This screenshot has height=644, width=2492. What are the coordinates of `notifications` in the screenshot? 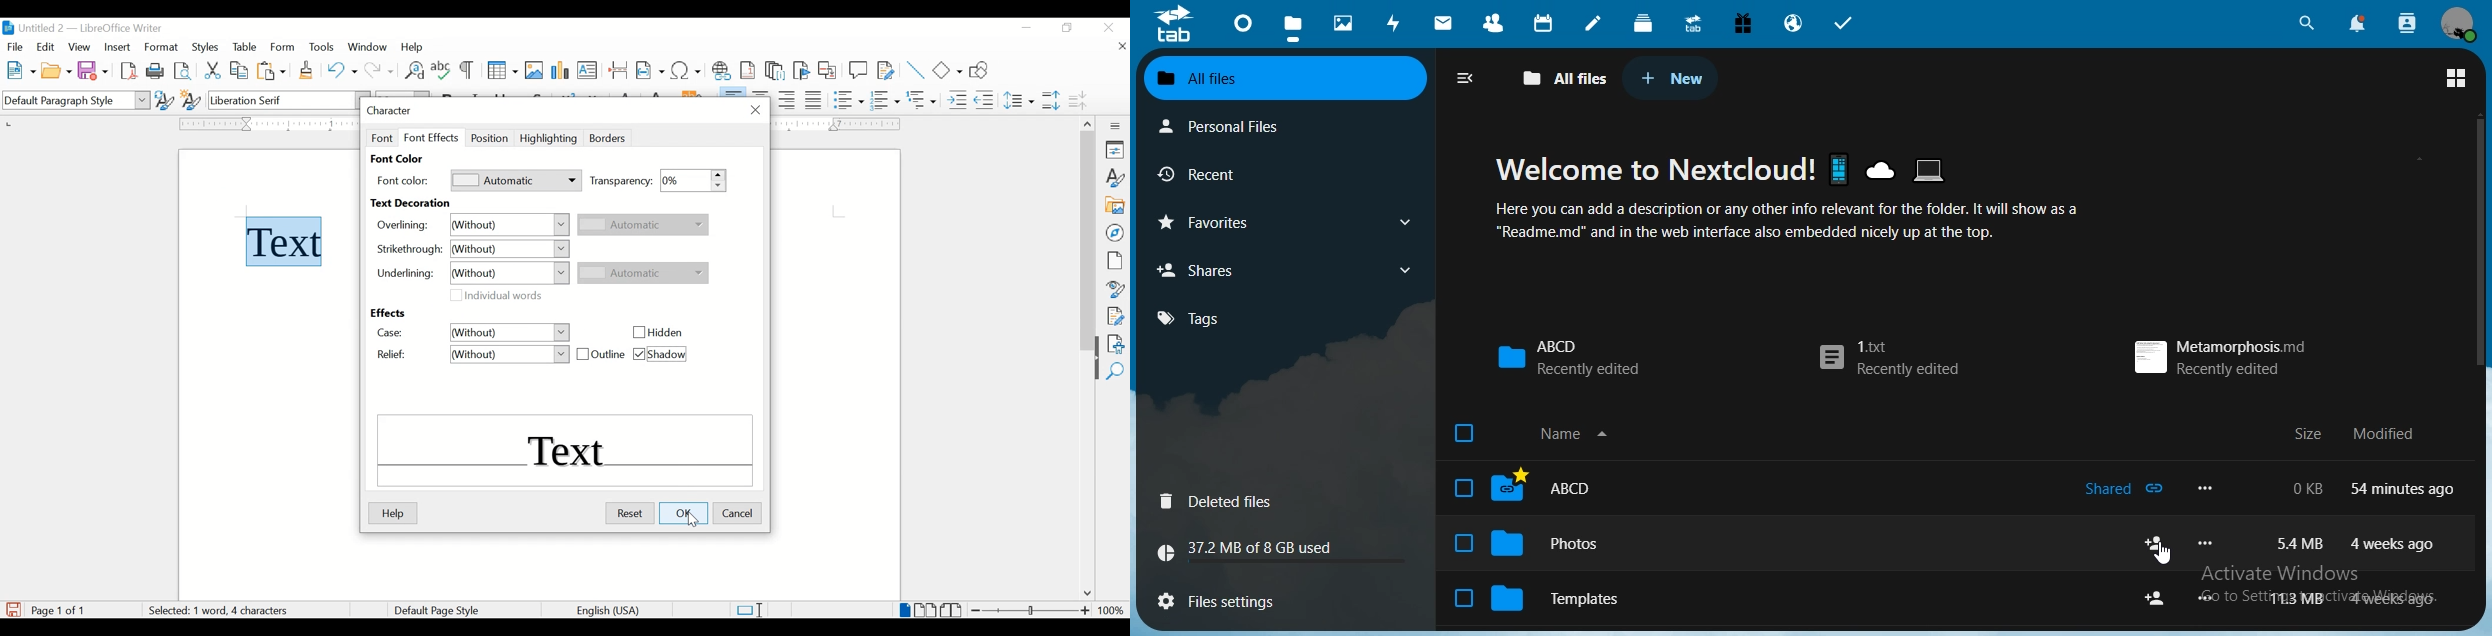 It's located at (2355, 23).